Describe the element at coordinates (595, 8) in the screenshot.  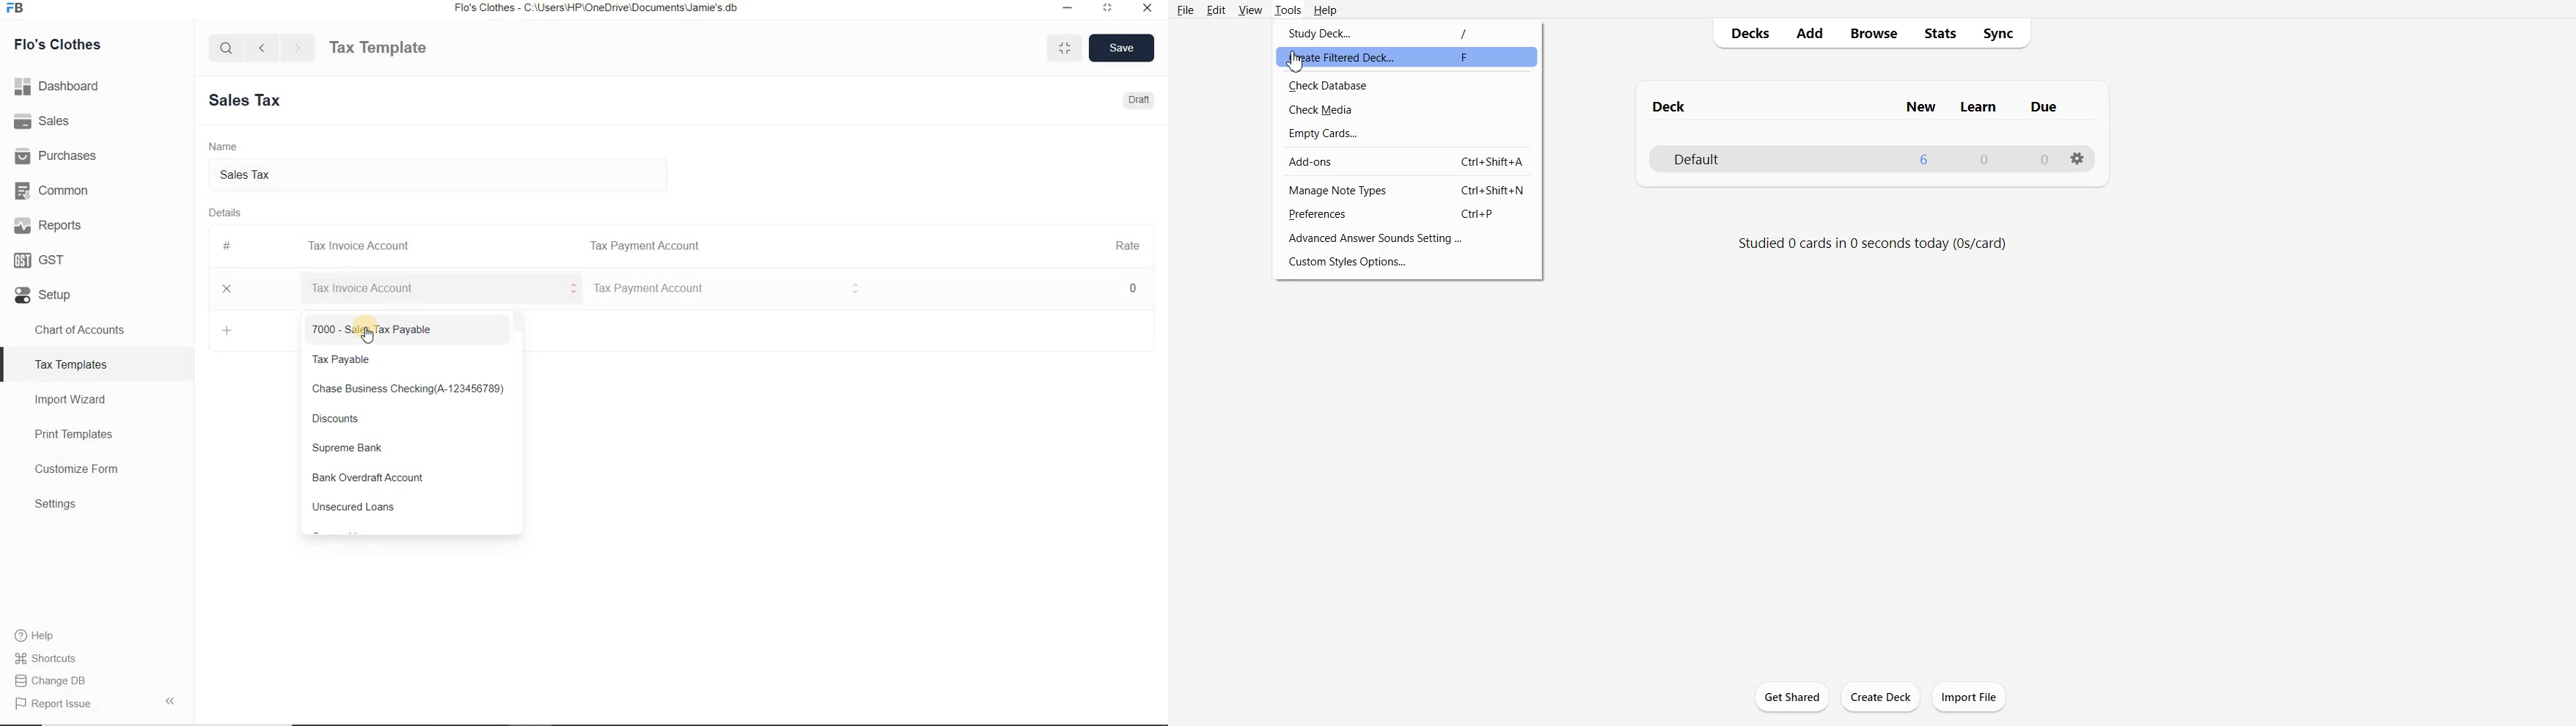
I see `Flo's Clothes - C:\Users\HP\OneDrive\Documents\Jamie's db` at that location.